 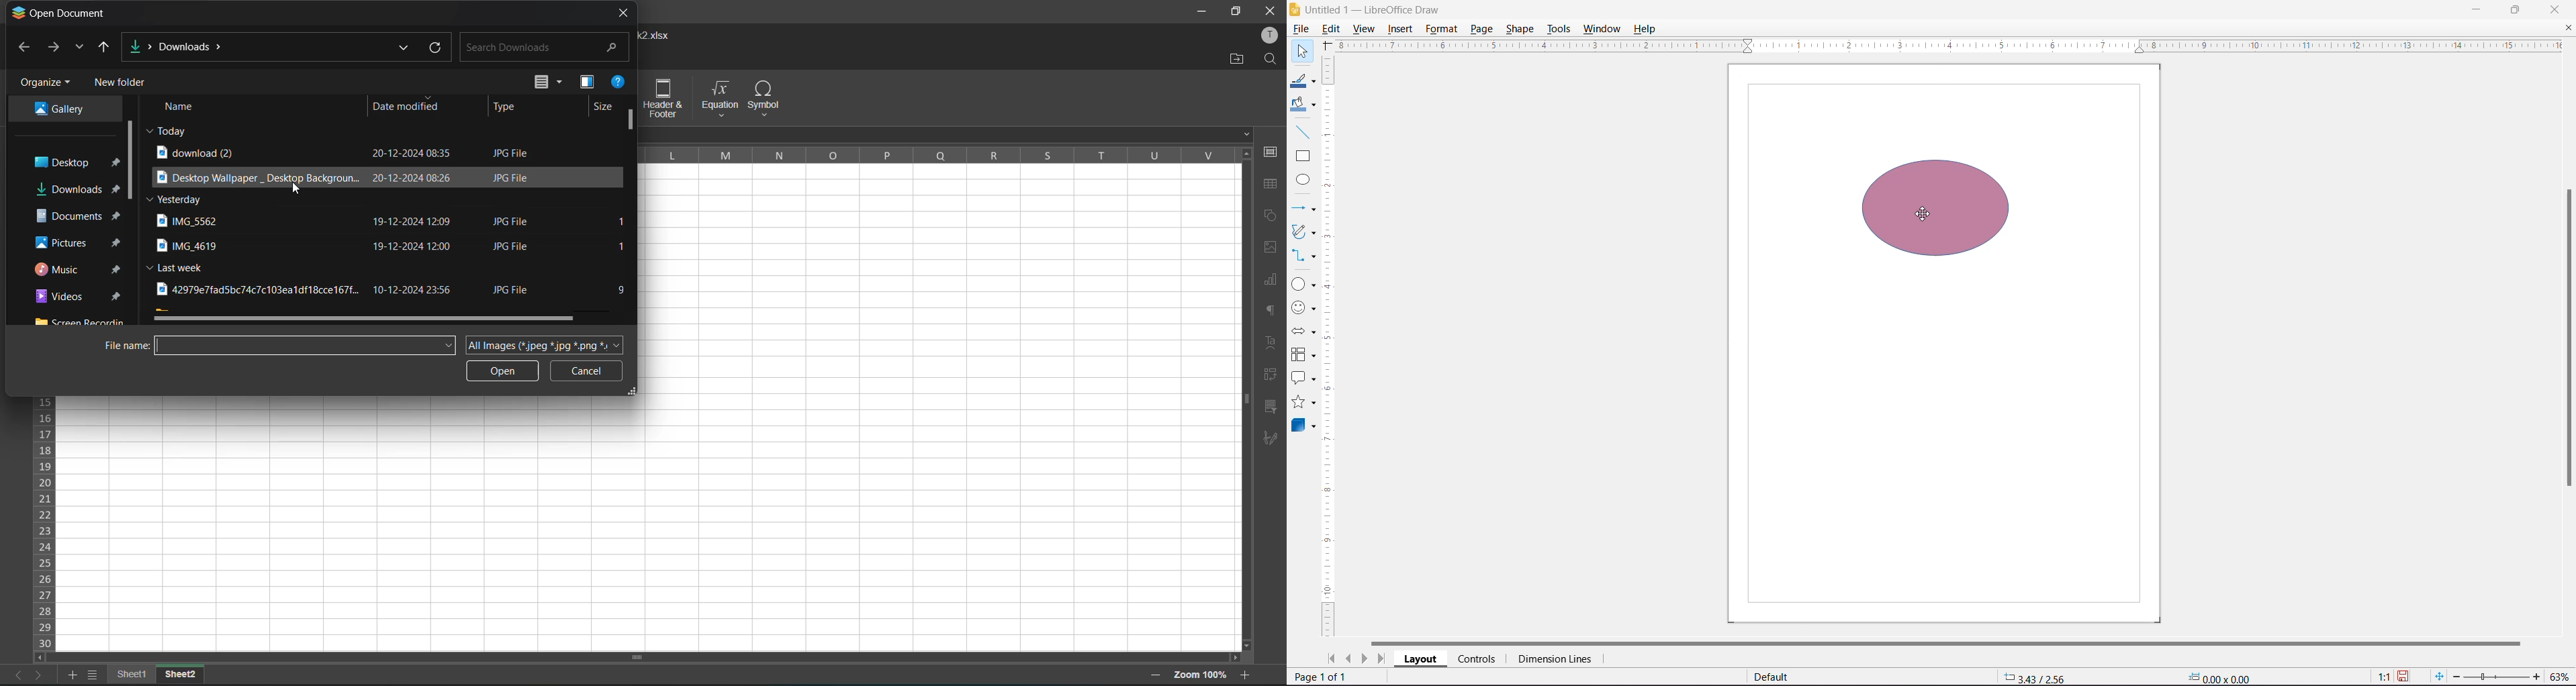 I want to click on Gallery, so click(x=66, y=109).